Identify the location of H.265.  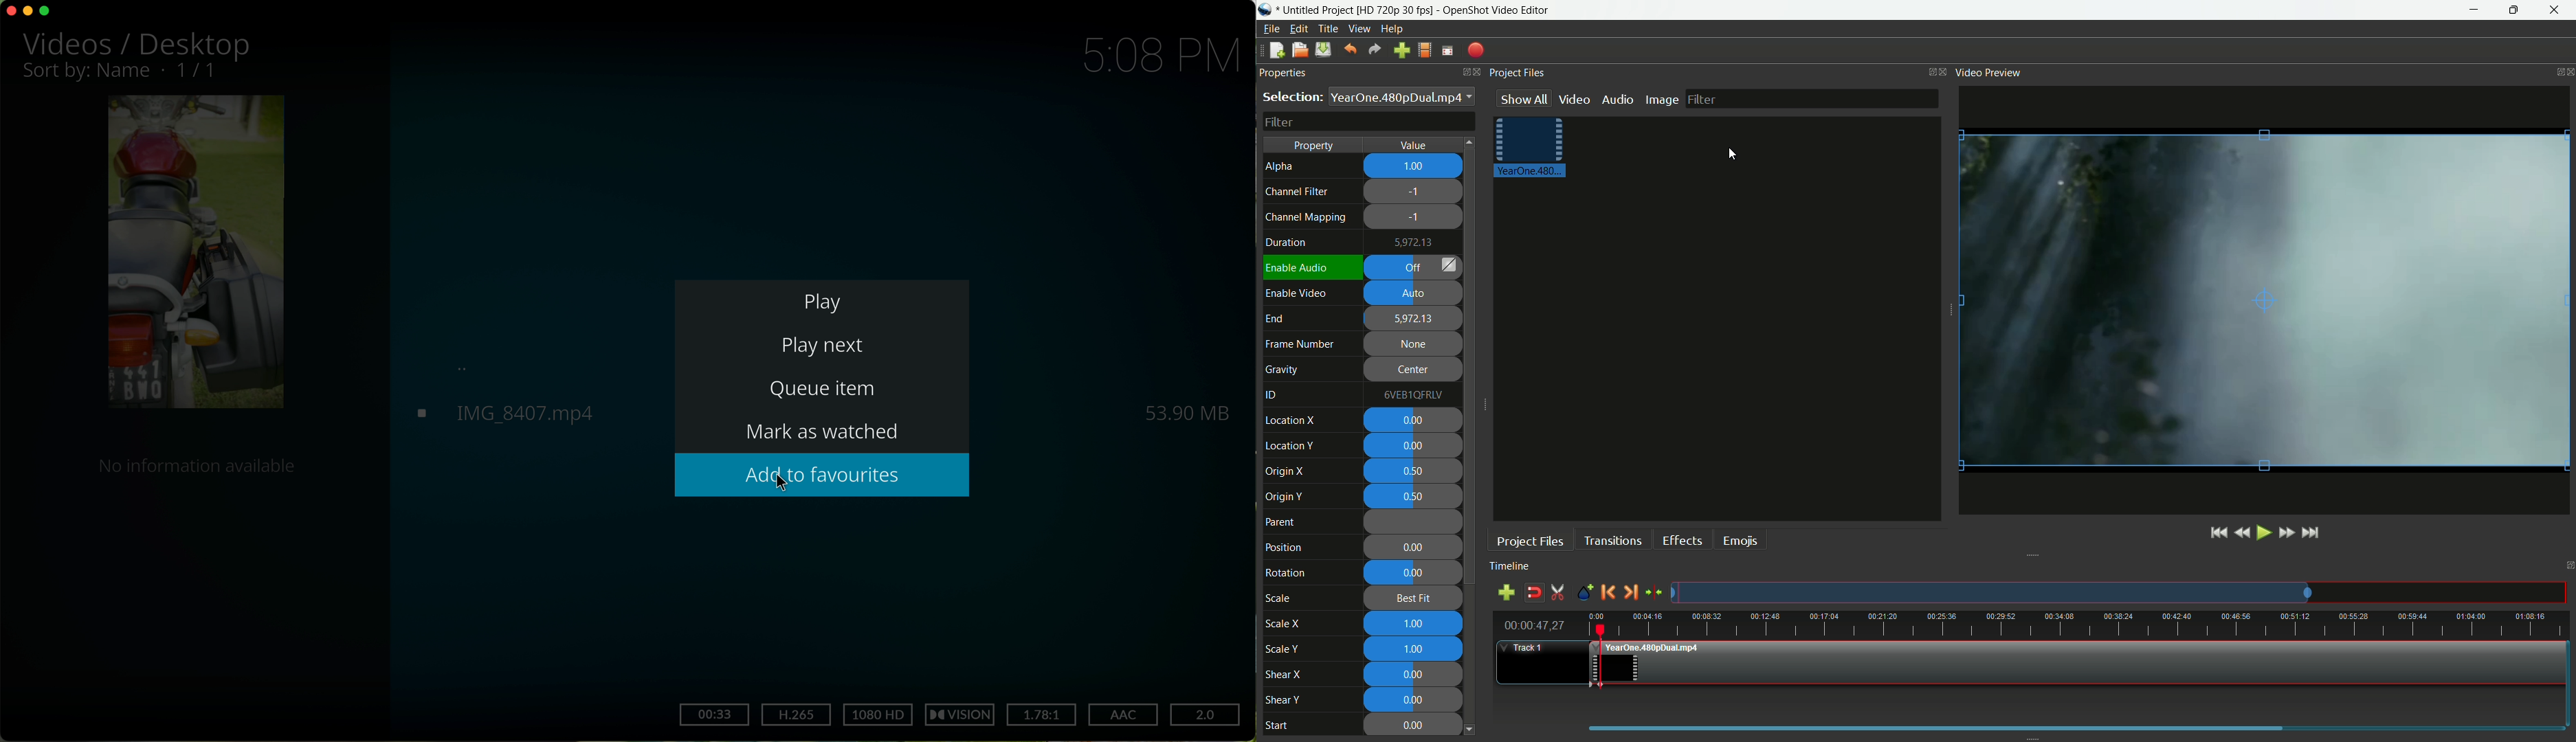
(796, 714).